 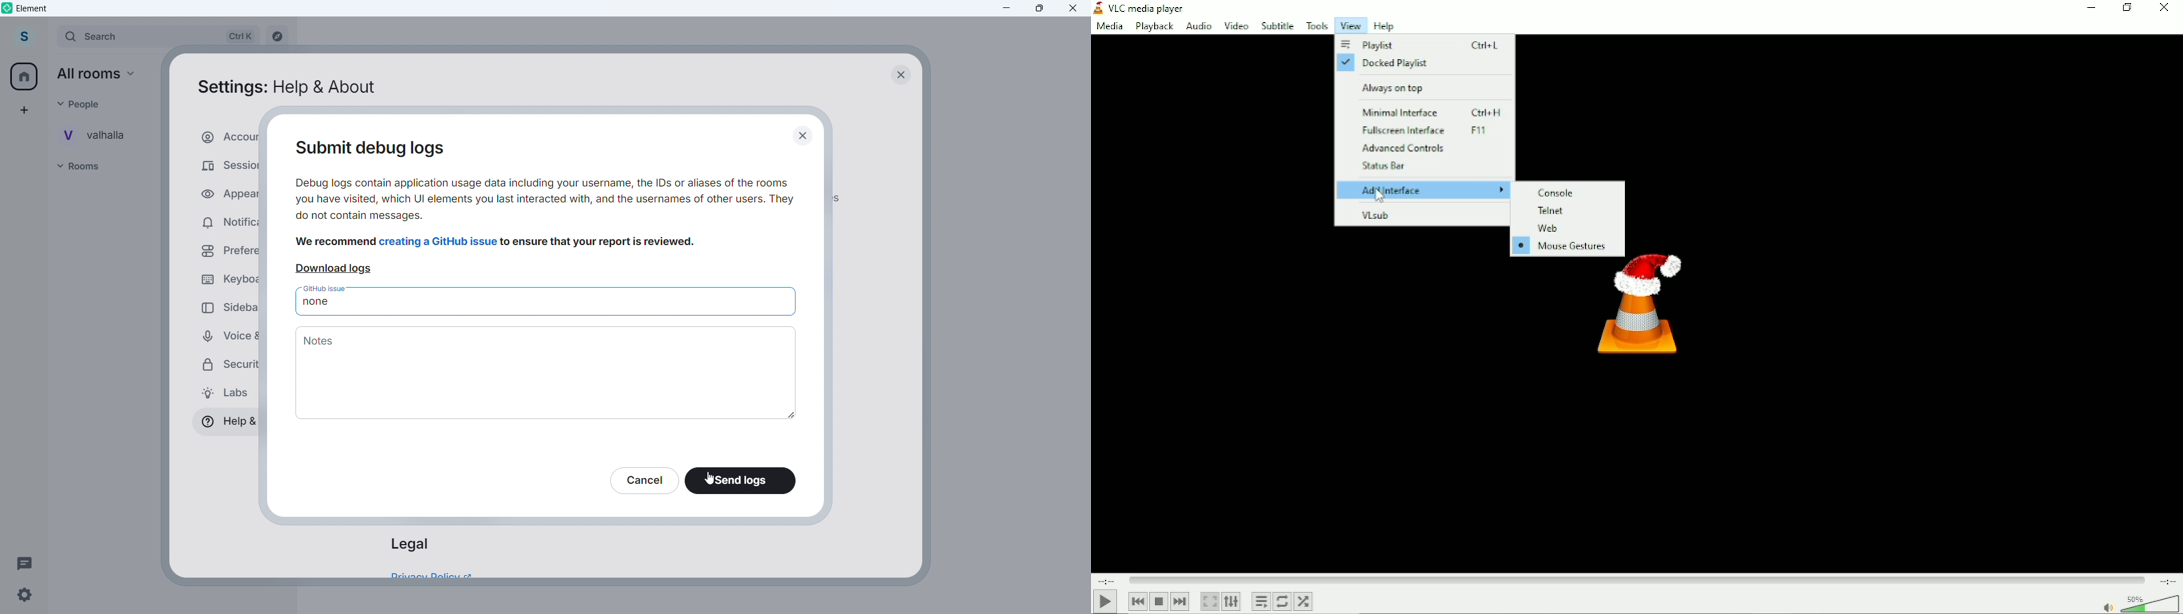 What do you see at coordinates (1563, 247) in the screenshot?
I see `Mouse gestures` at bounding box center [1563, 247].